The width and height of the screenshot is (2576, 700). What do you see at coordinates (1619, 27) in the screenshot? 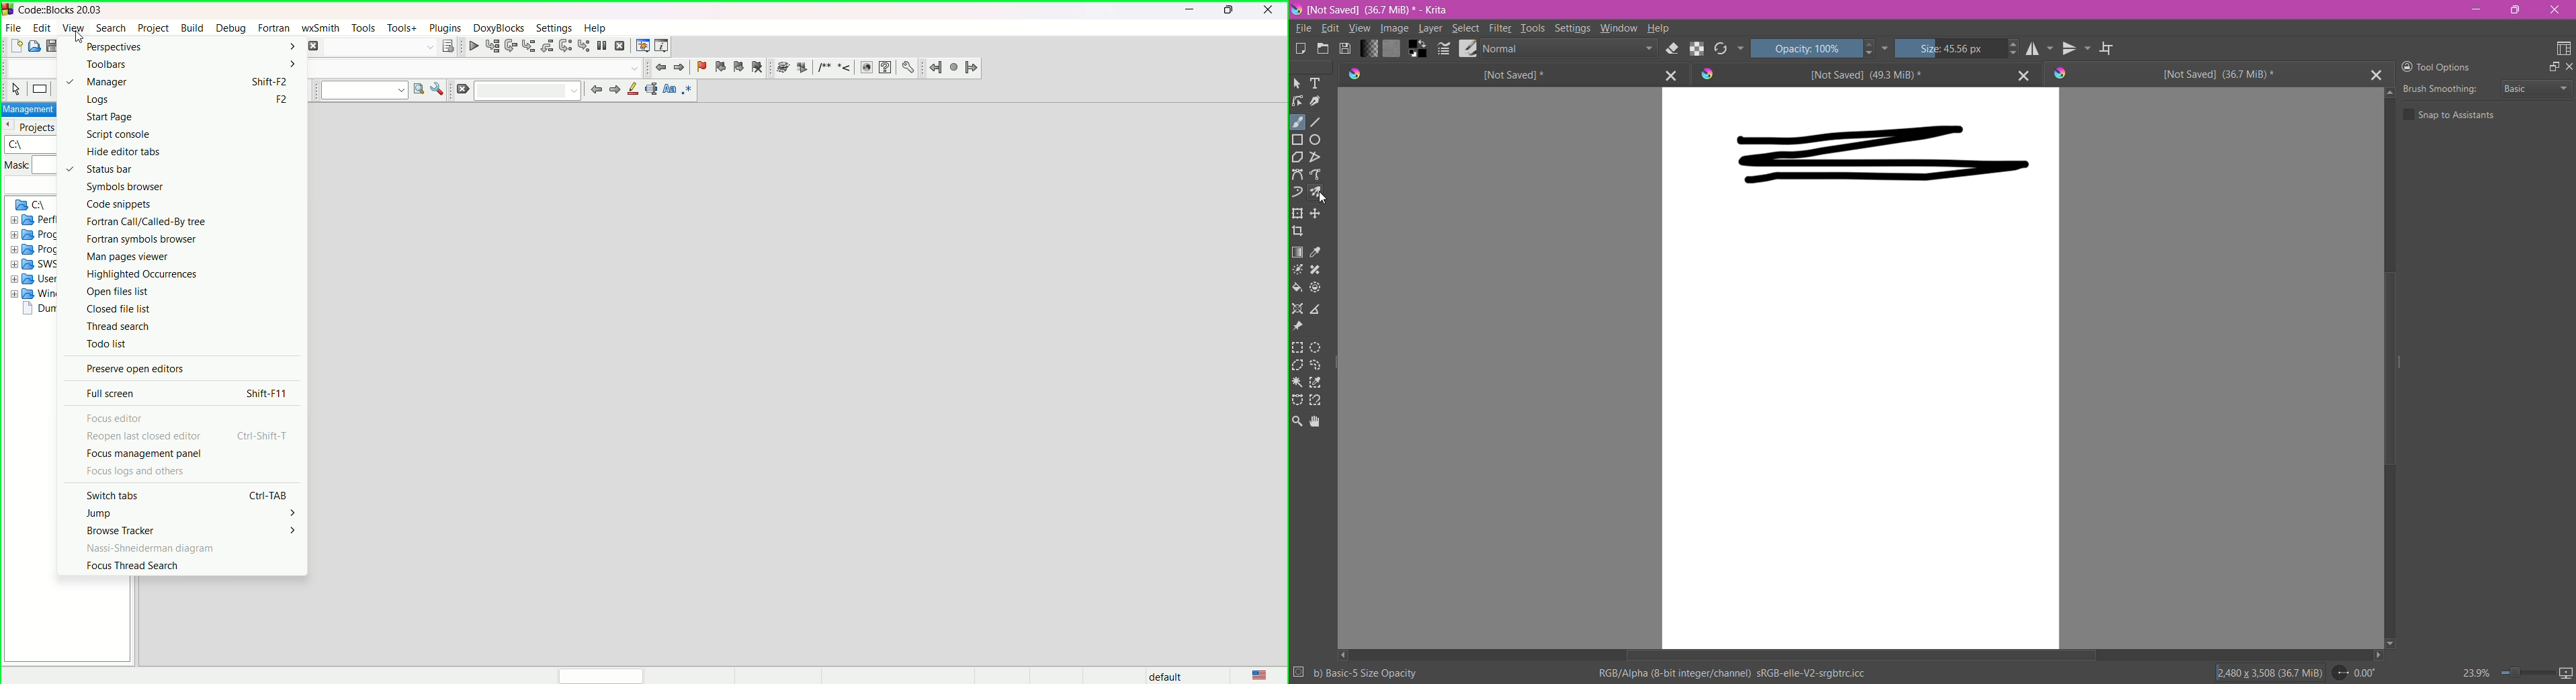
I see `Window` at bounding box center [1619, 27].